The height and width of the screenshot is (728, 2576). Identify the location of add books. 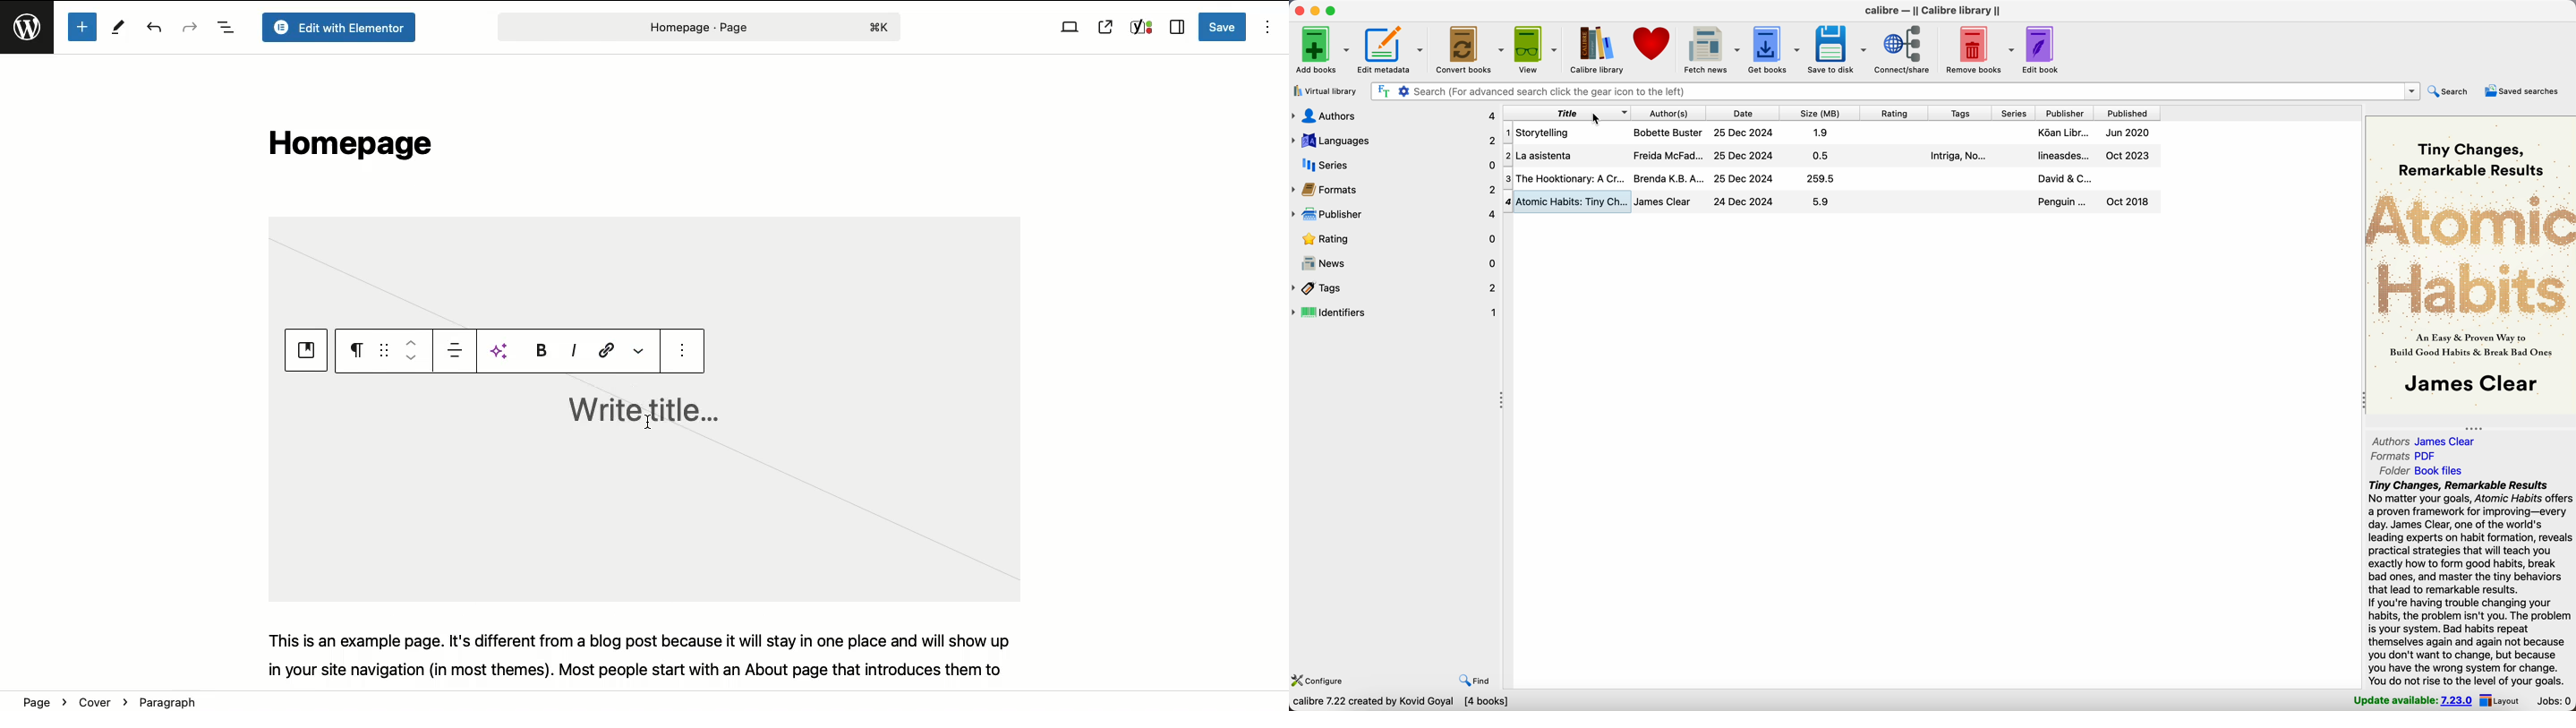
(1322, 50).